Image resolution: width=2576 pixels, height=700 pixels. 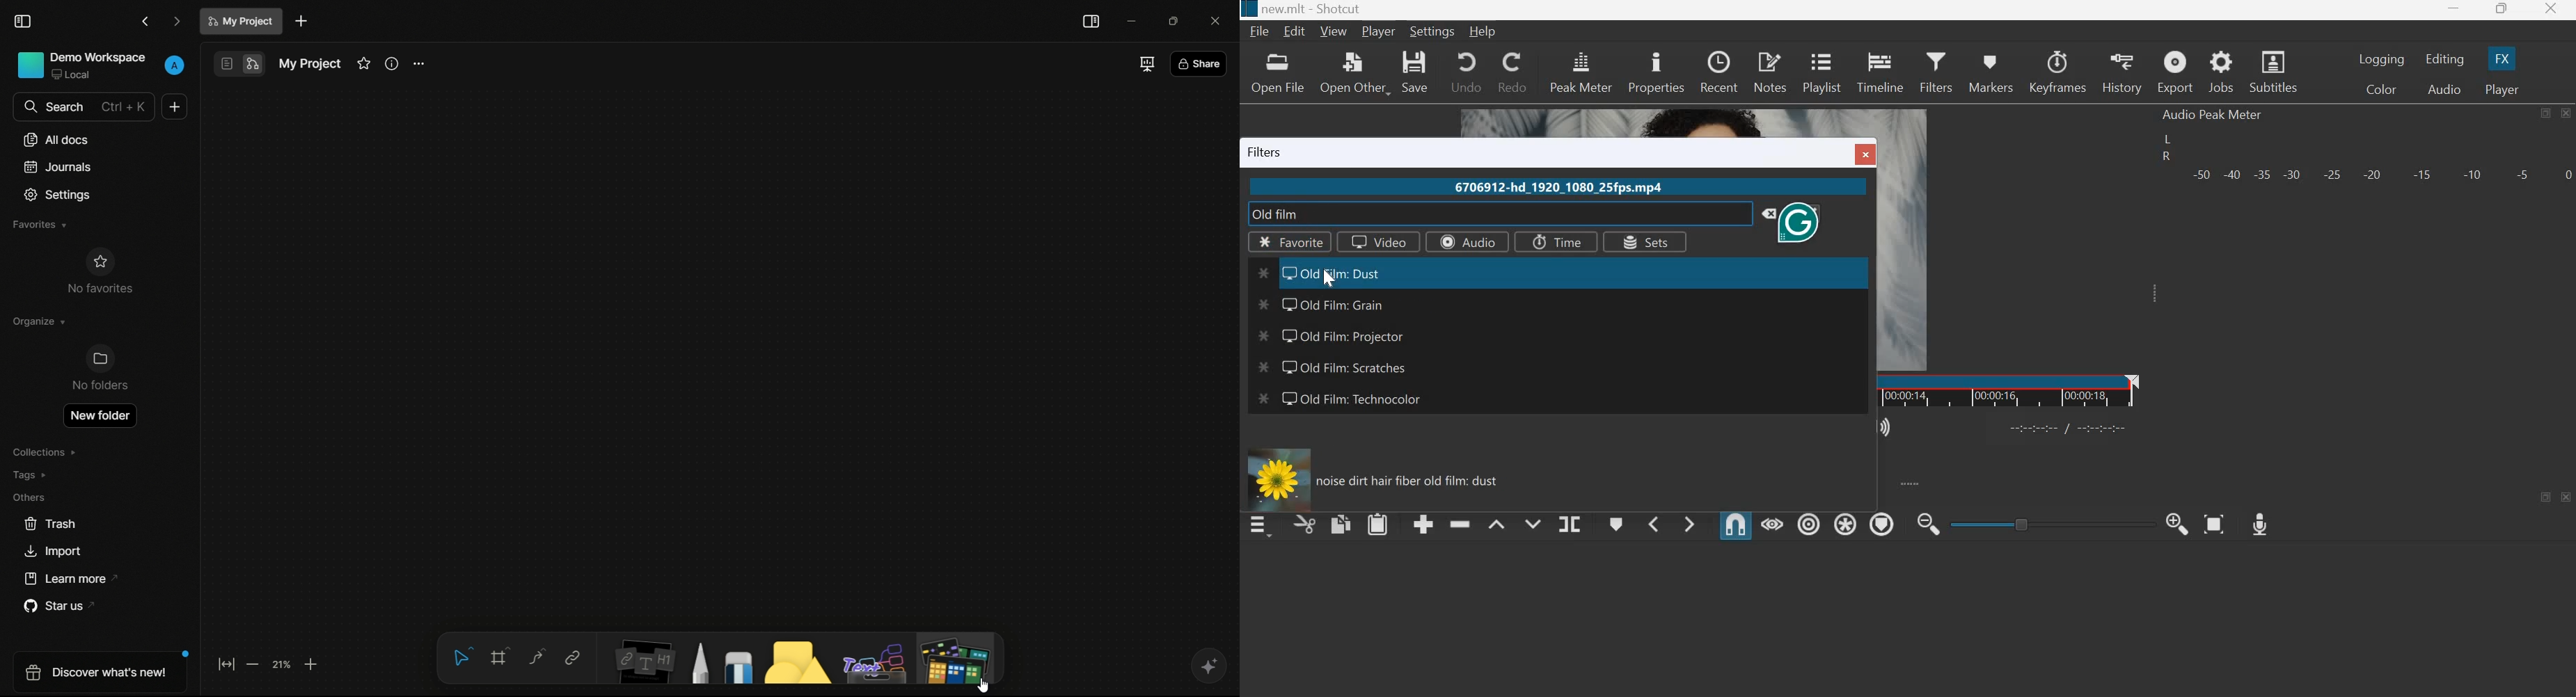 What do you see at coordinates (2500, 89) in the screenshot?
I see `Player` at bounding box center [2500, 89].